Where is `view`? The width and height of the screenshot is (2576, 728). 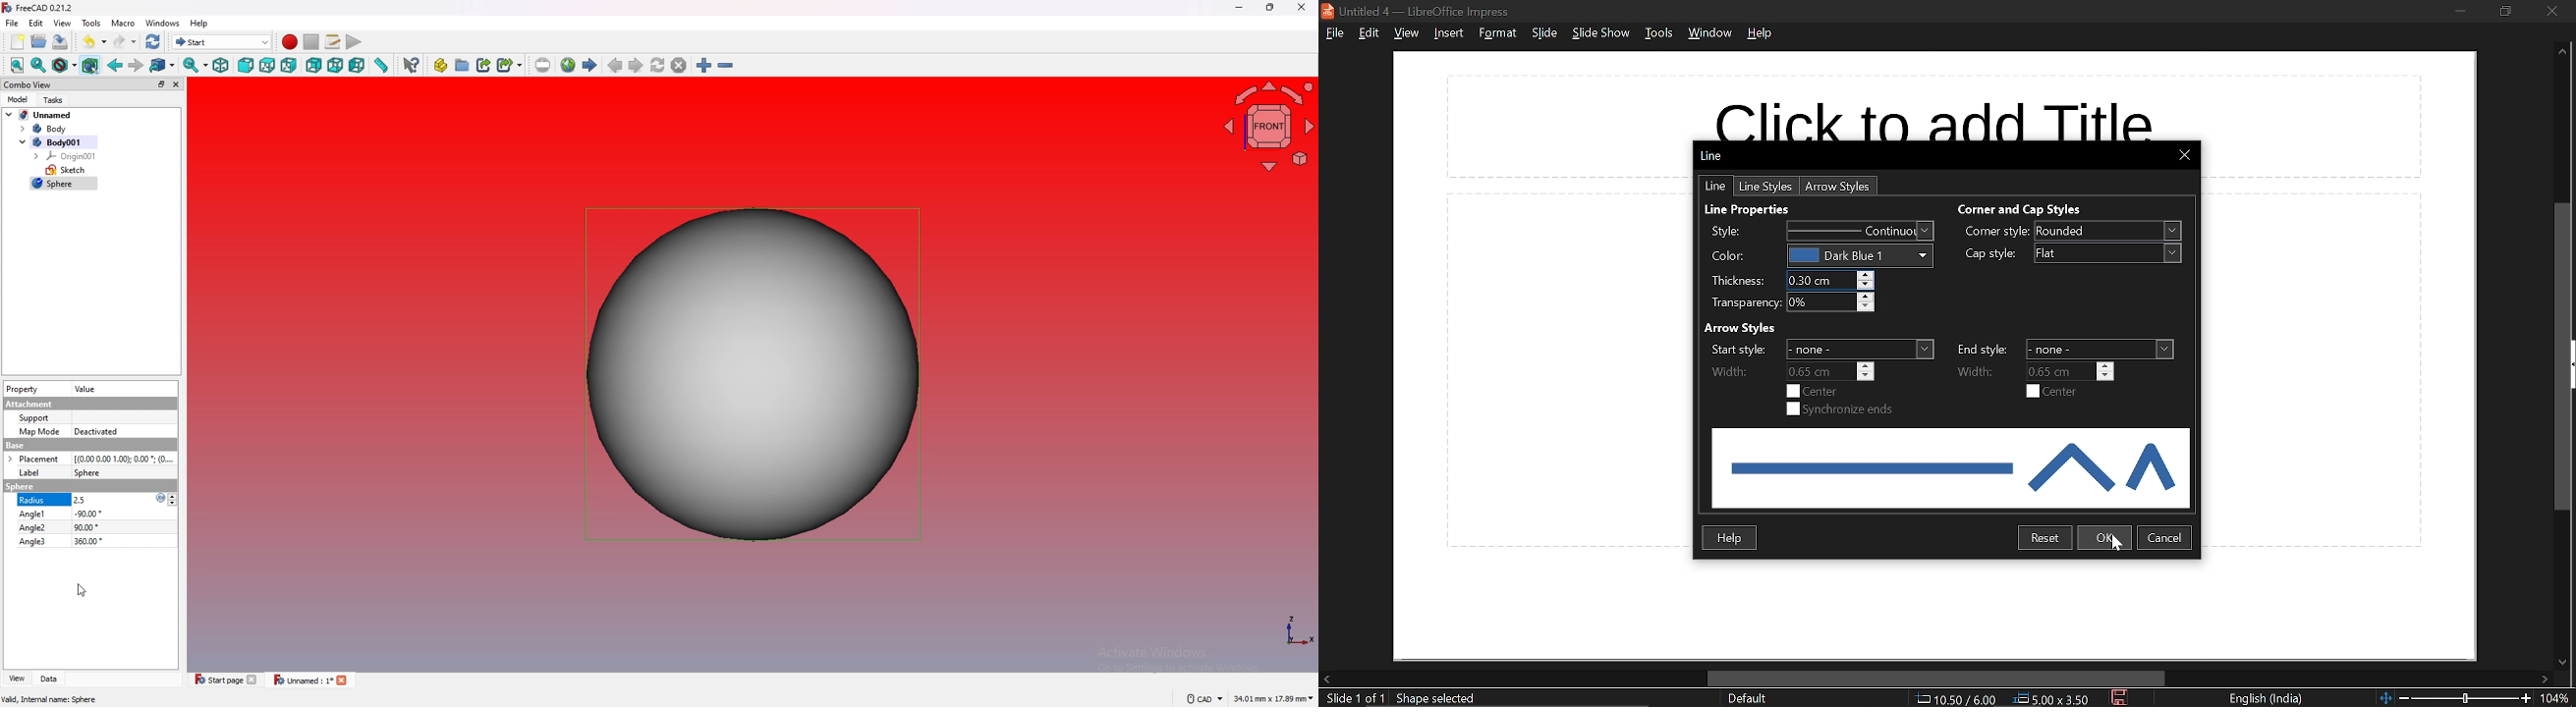
view is located at coordinates (1407, 33).